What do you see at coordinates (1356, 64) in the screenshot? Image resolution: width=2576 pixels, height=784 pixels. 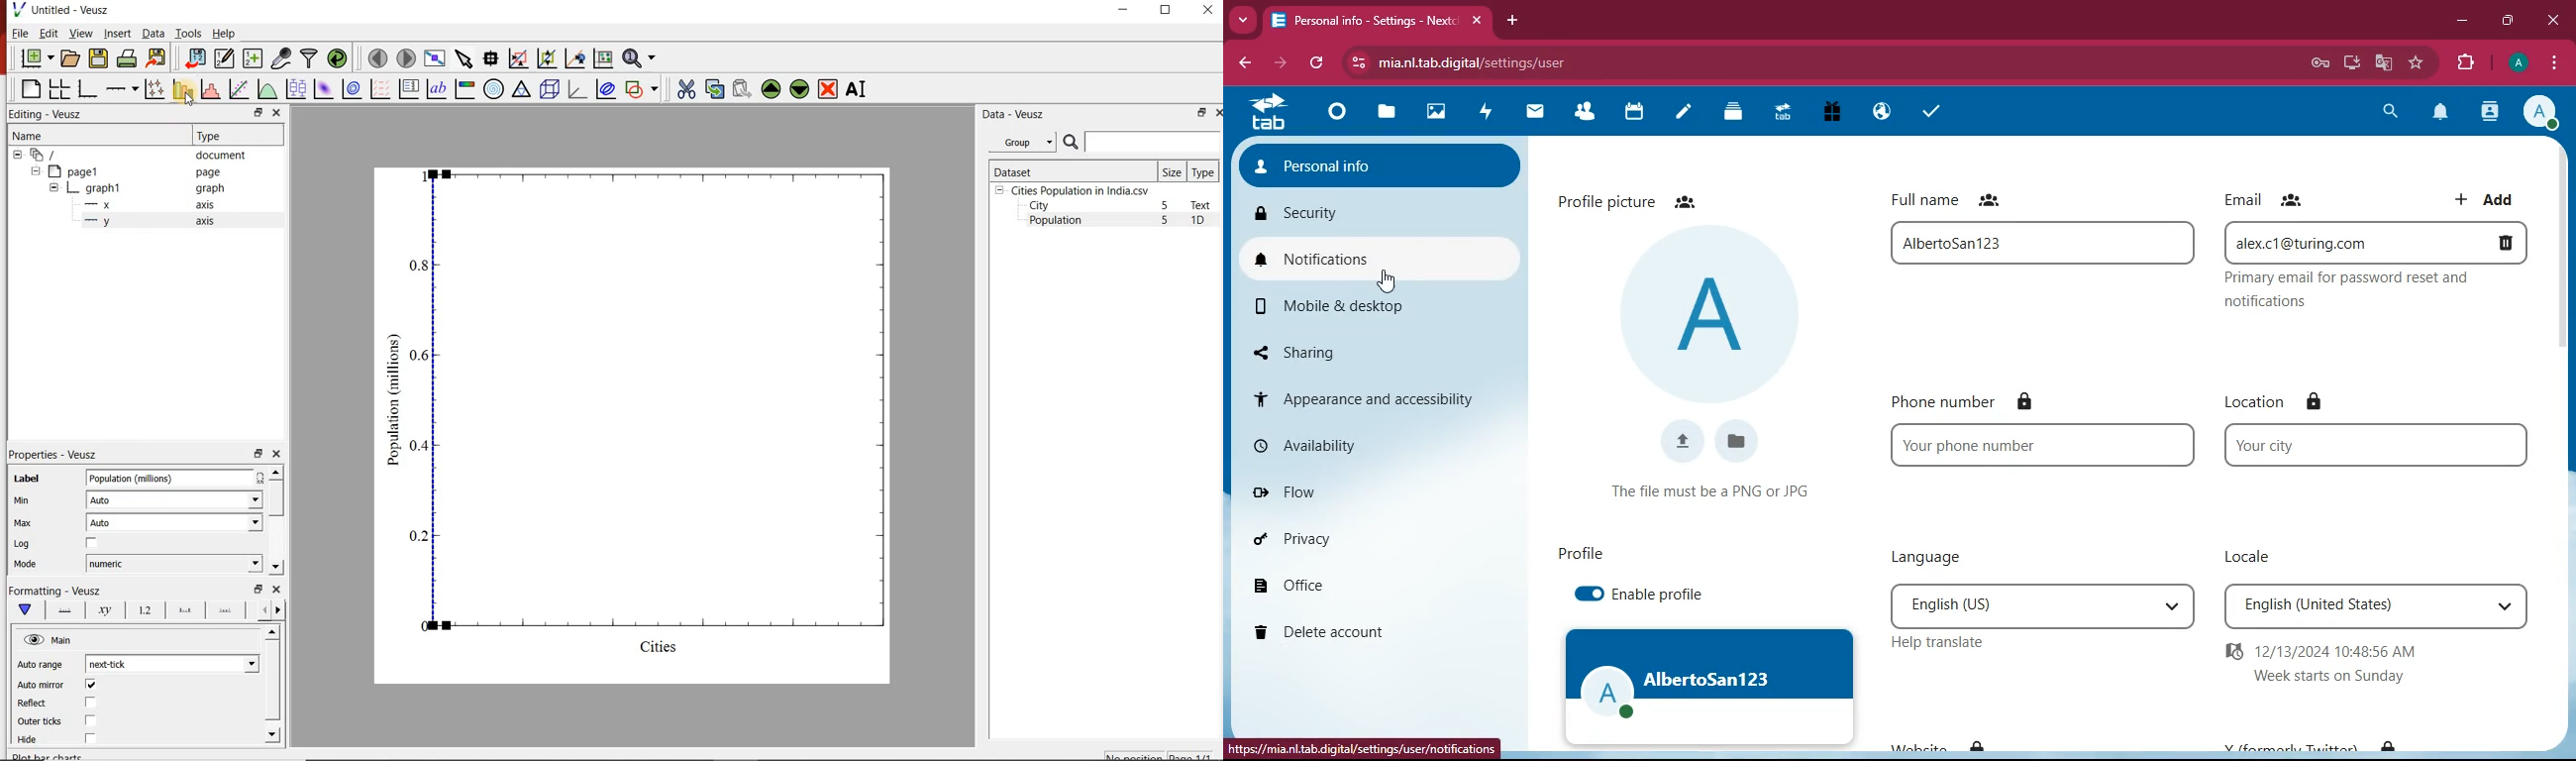 I see `view site information` at bounding box center [1356, 64].